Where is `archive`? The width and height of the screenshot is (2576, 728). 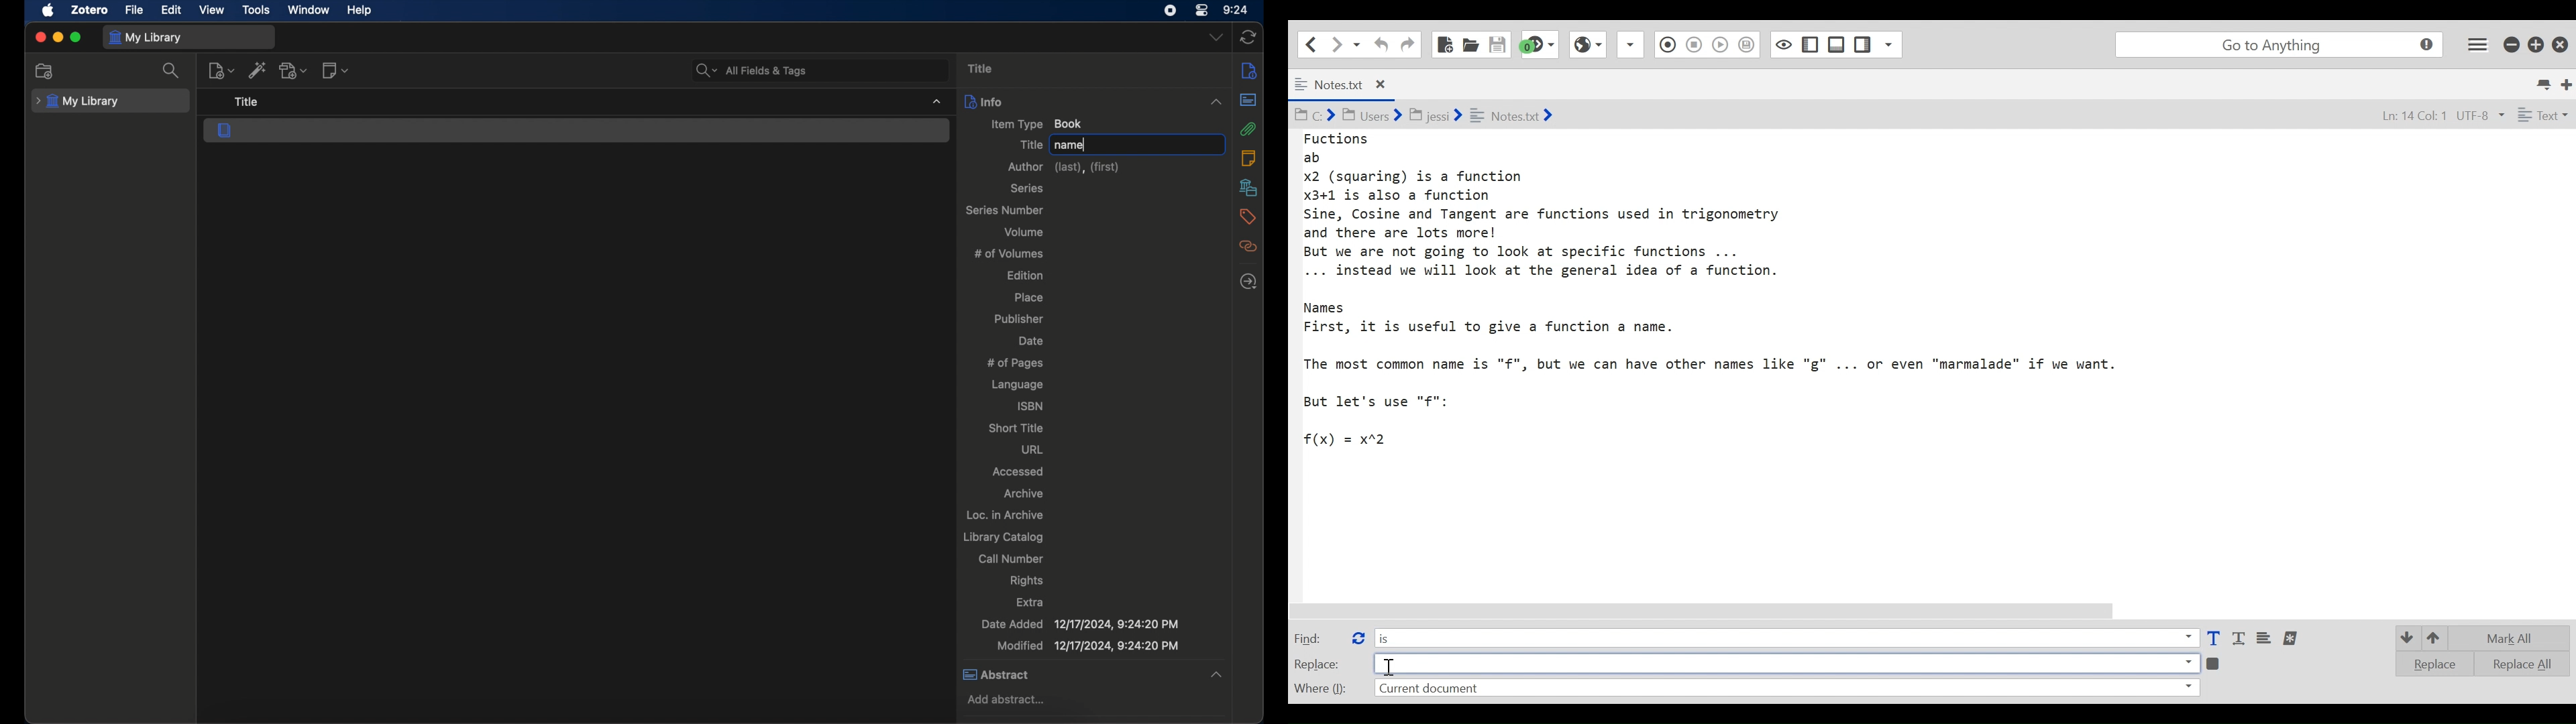
archive is located at coordinates (1023, 493).